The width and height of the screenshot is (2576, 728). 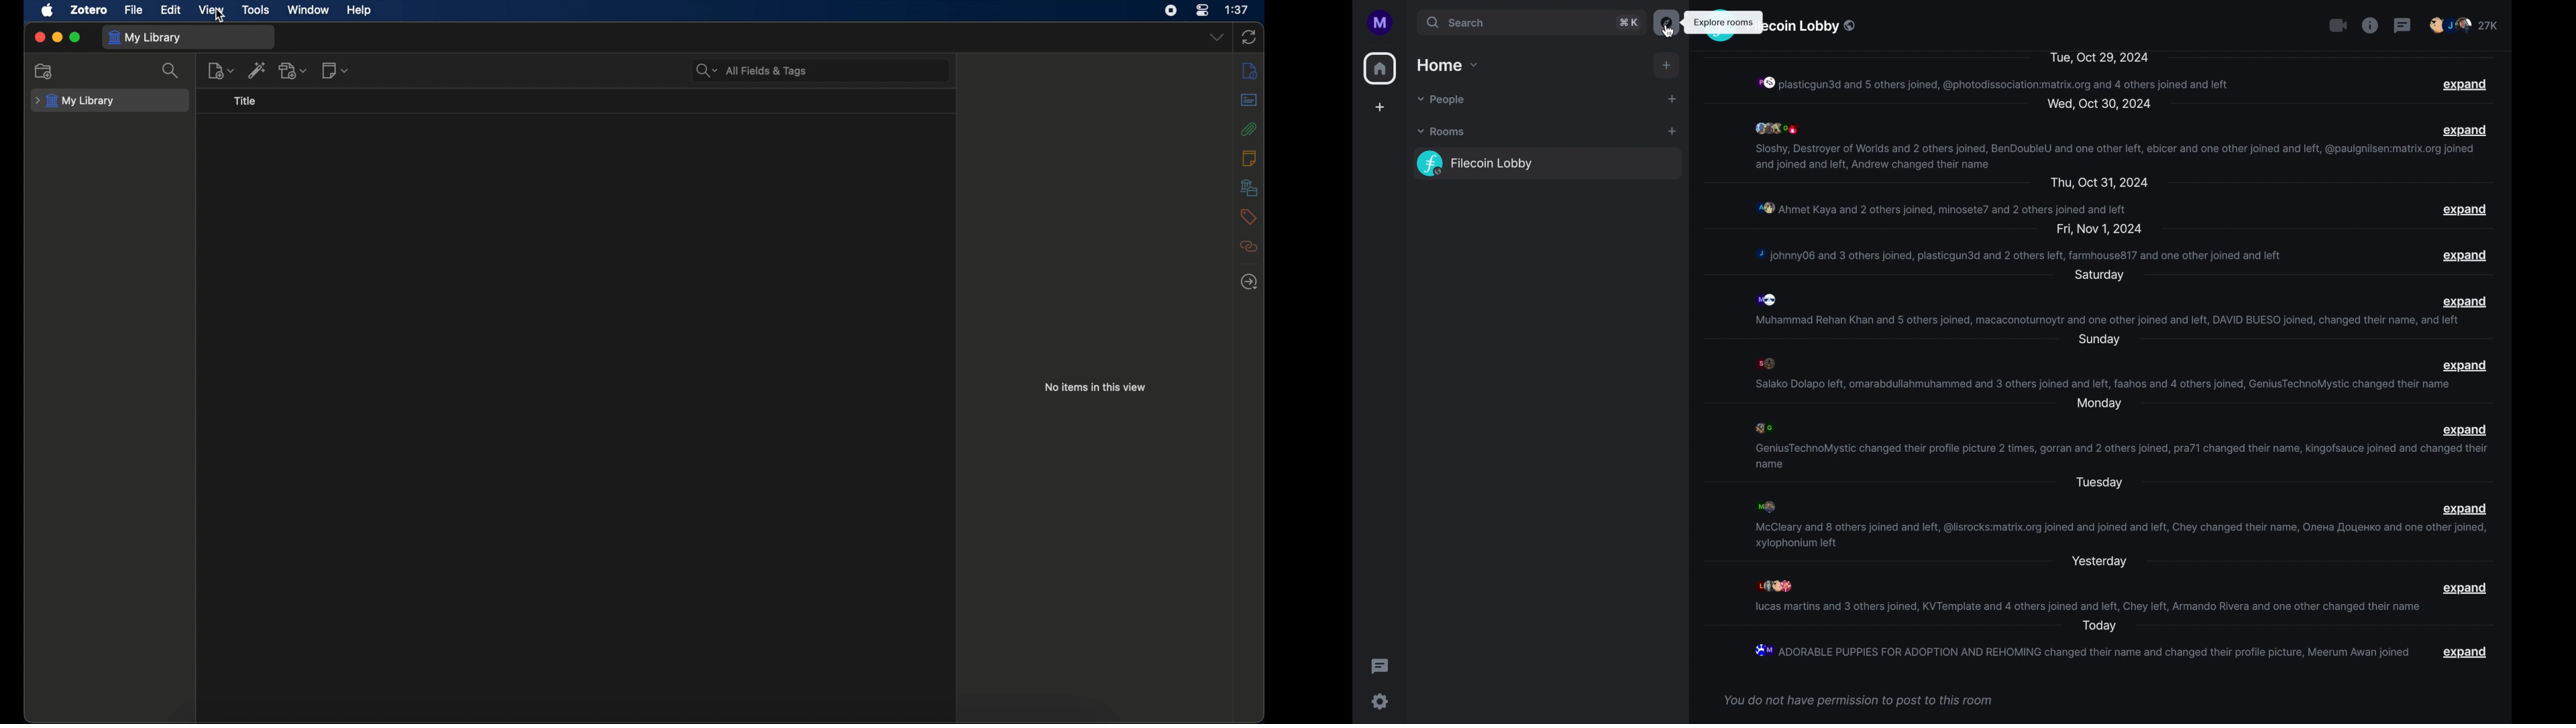 What do you see at coordinates (2101, 184) in the screenshot?
I see `Thu, Oct 31, 2024` at bounding box center [2101, 184].